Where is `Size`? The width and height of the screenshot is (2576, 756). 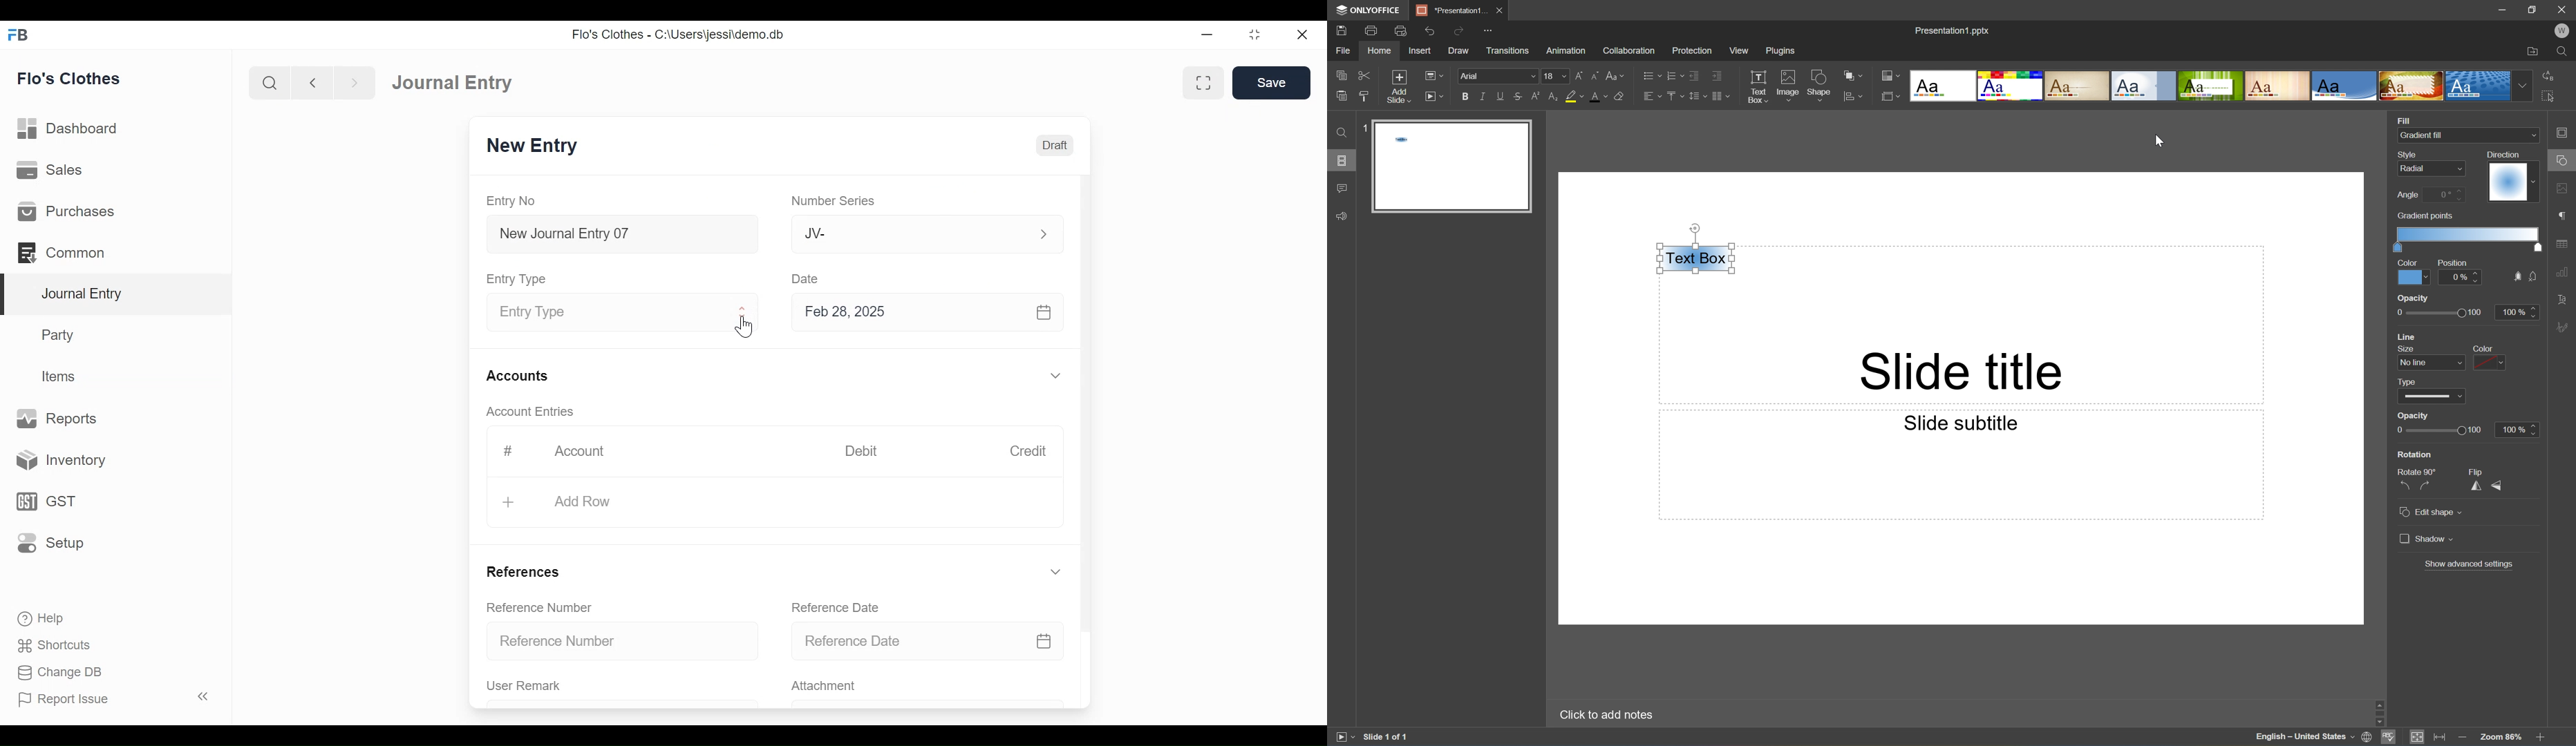
Size is located at coordinates (2411, 348).